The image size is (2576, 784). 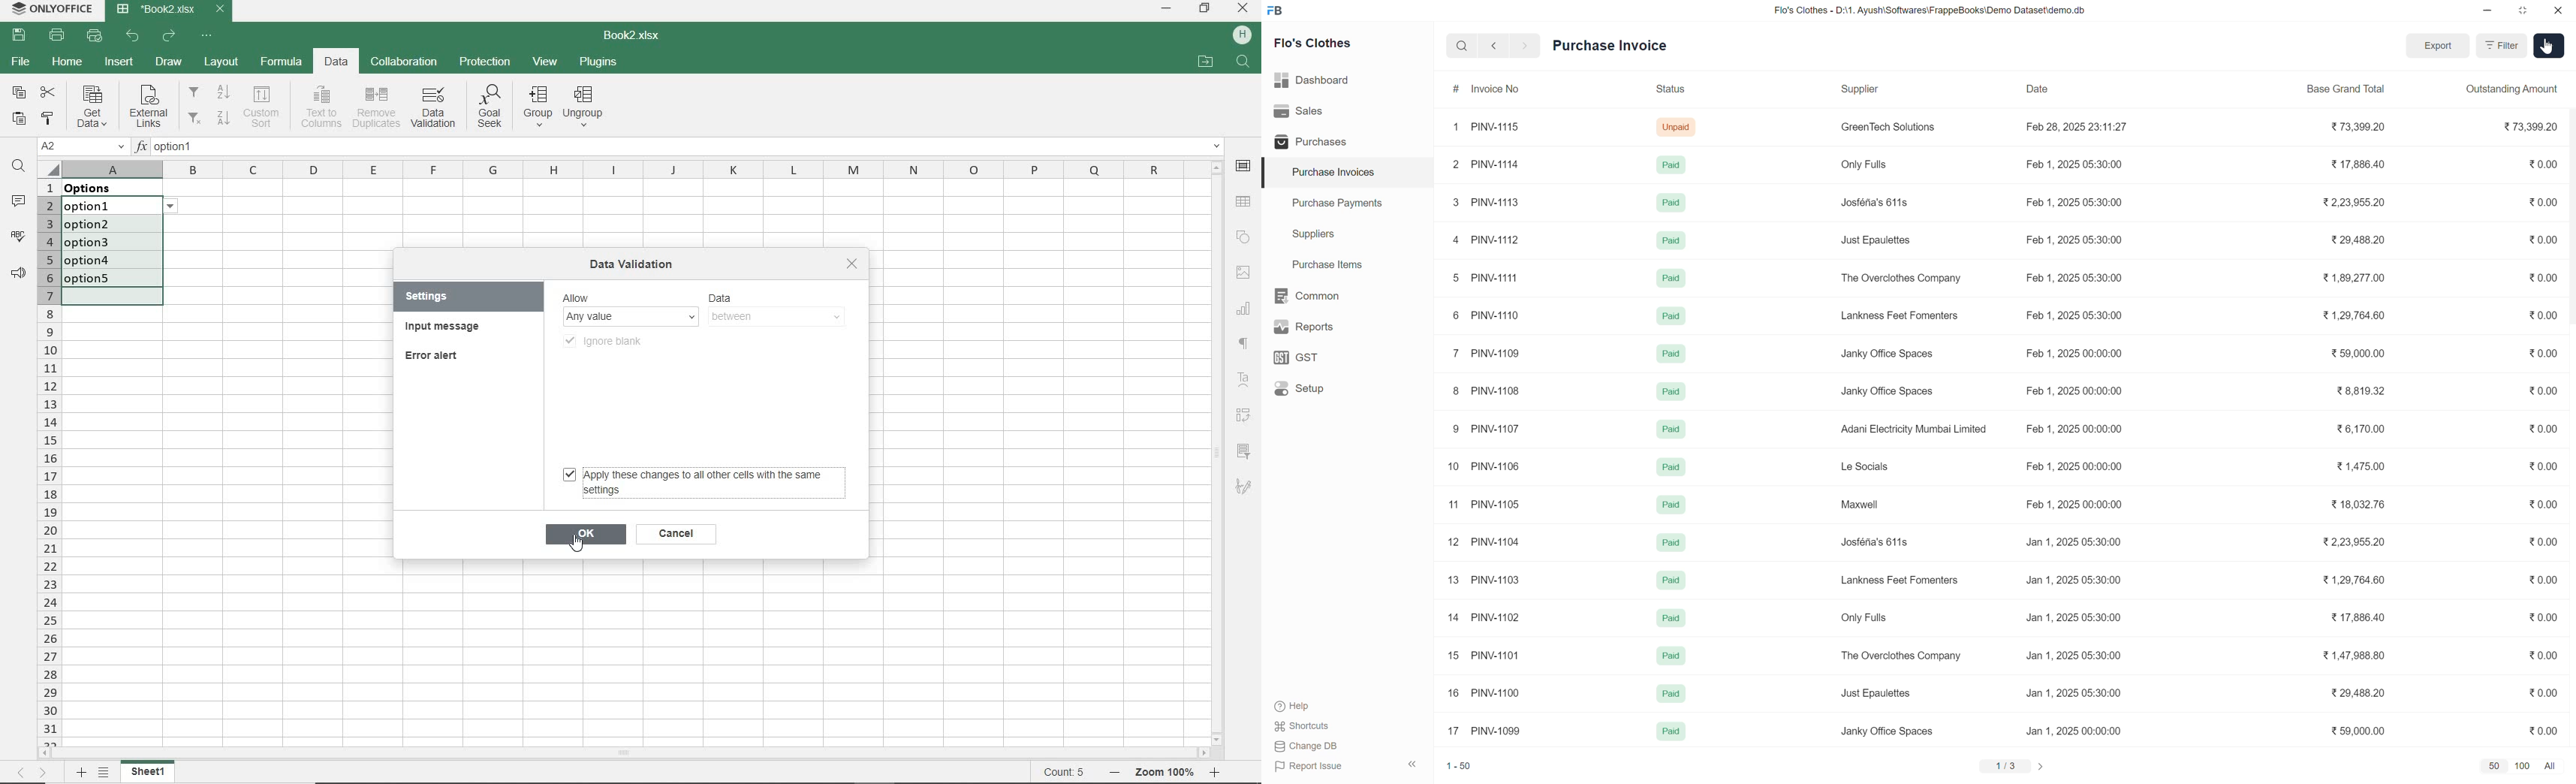 What do you see at coordinates (1454, 90) in the screenshot?
I see `#` at bounding box center [1454, 90].